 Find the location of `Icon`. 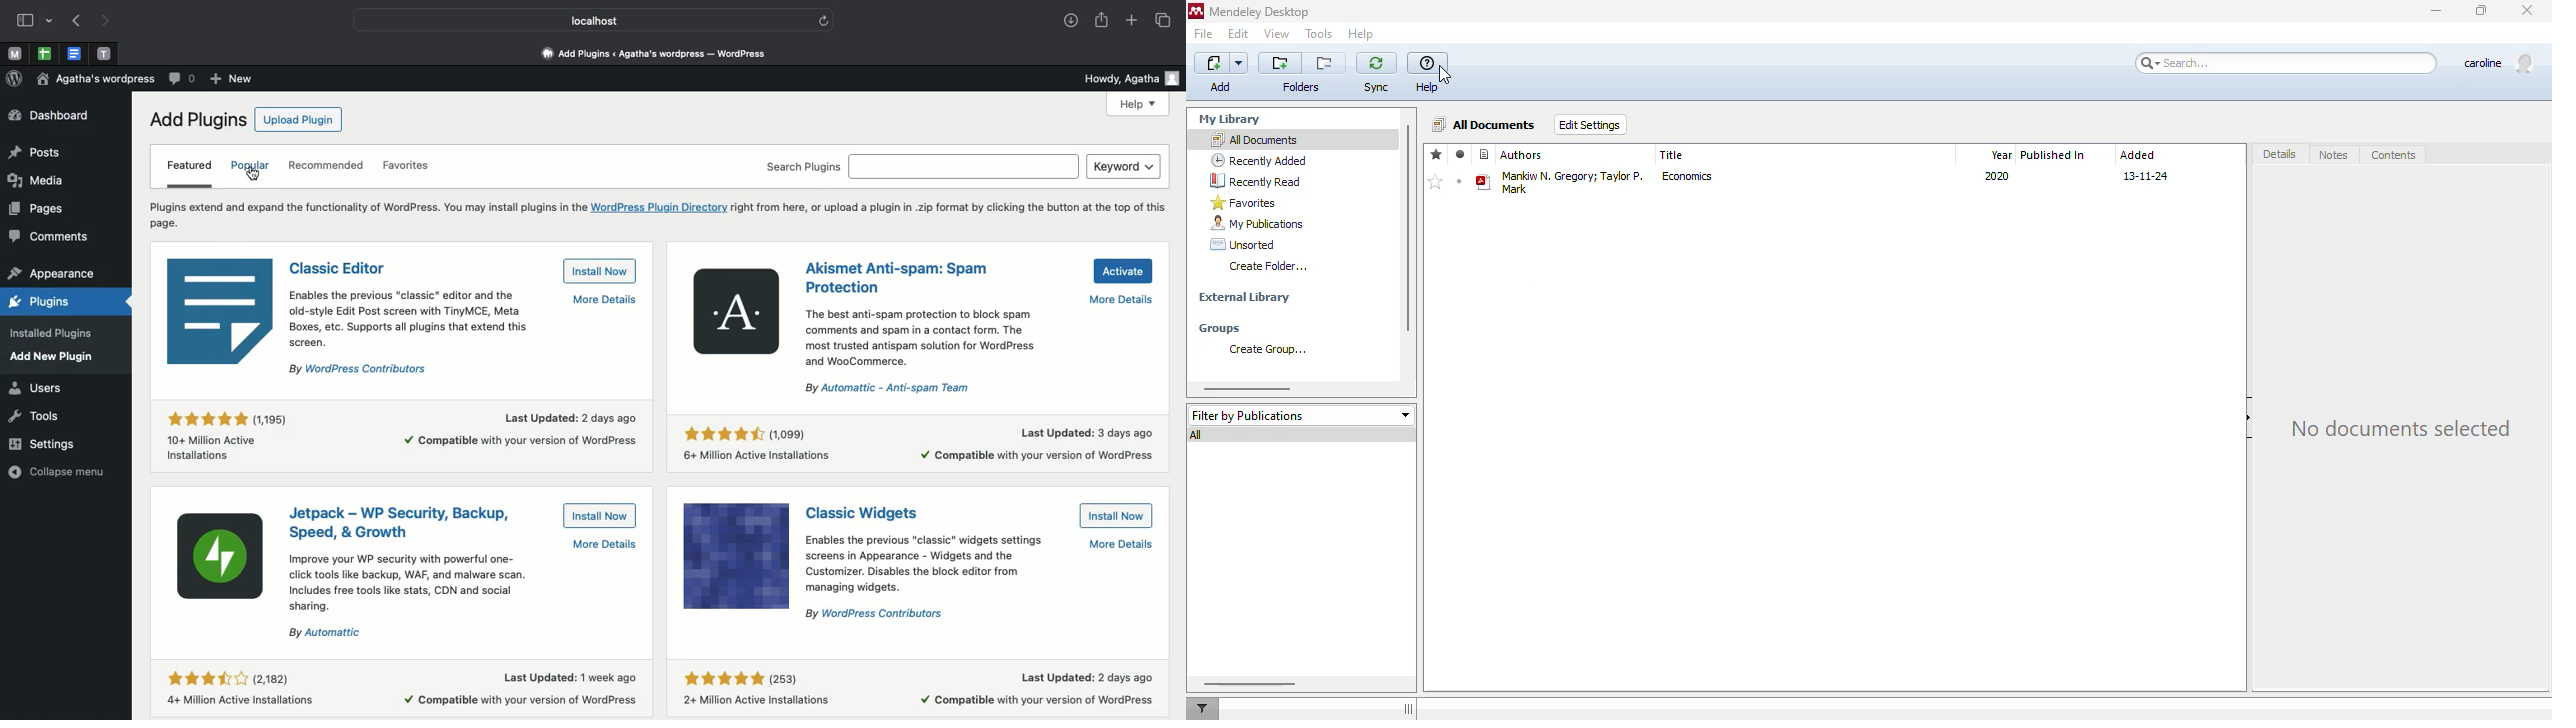

Icon is located at coordinates (216, 320).